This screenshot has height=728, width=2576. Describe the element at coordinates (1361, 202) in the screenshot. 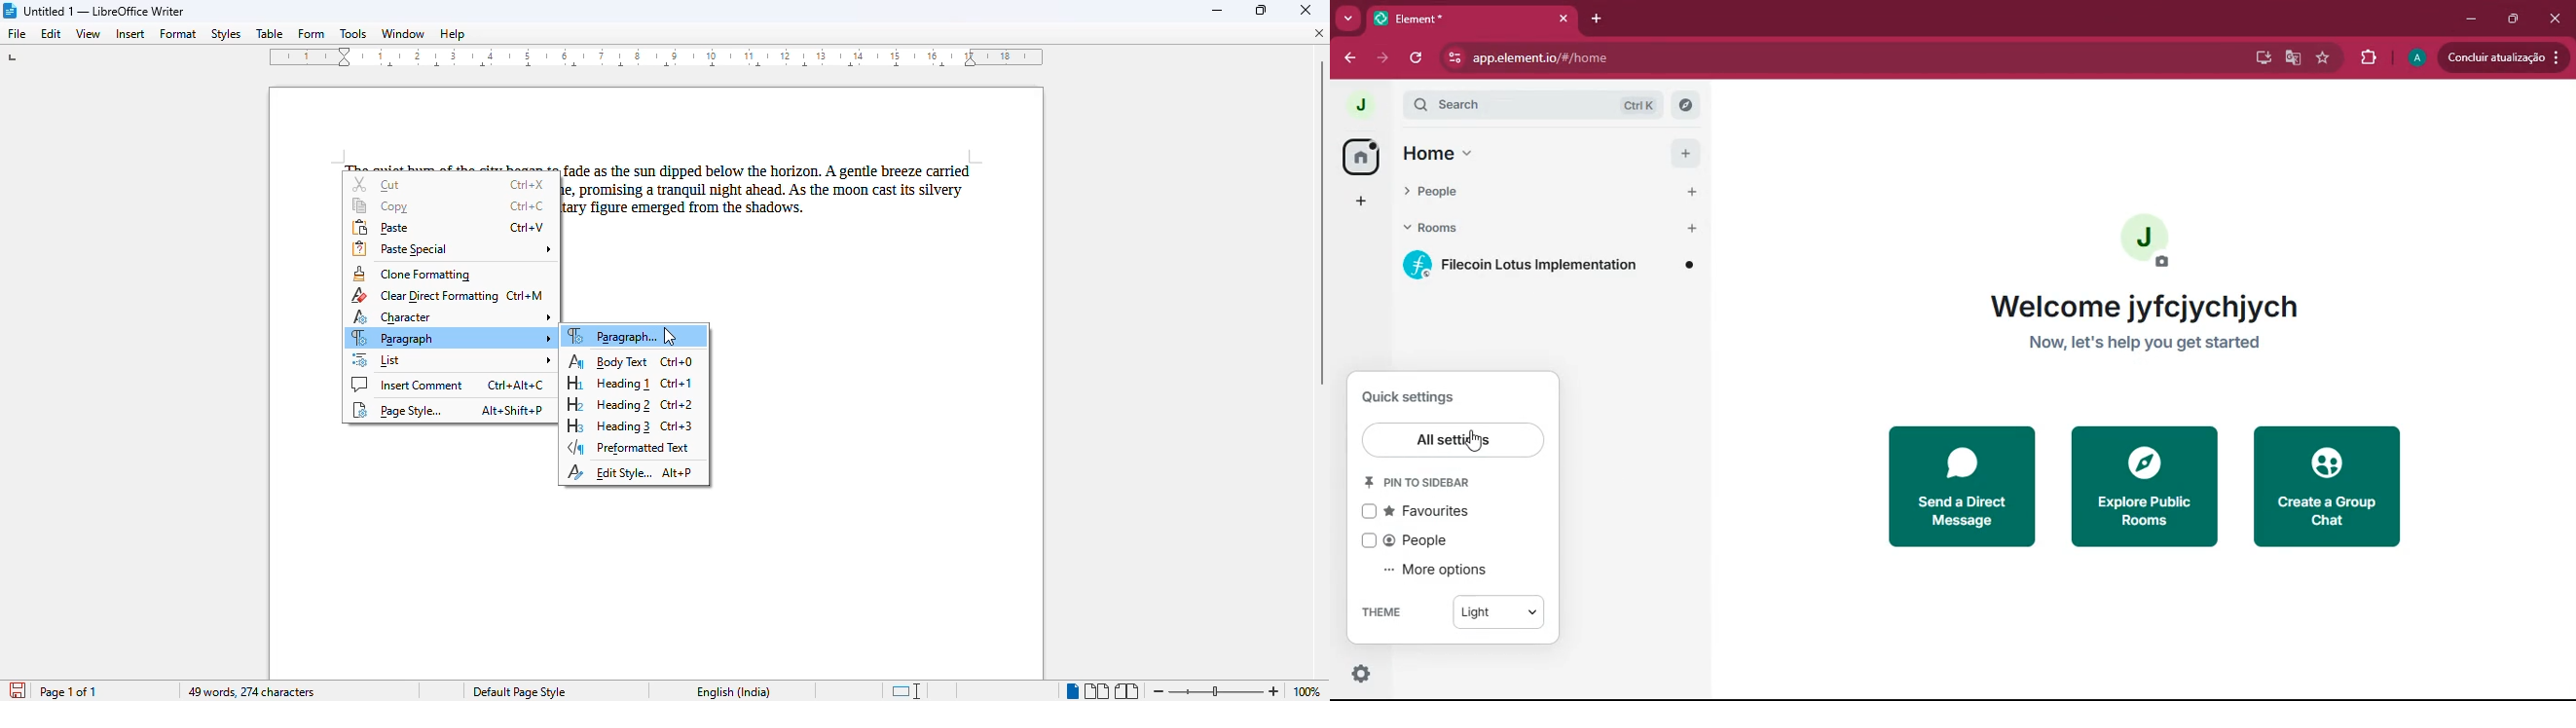

I see `add` at that location.